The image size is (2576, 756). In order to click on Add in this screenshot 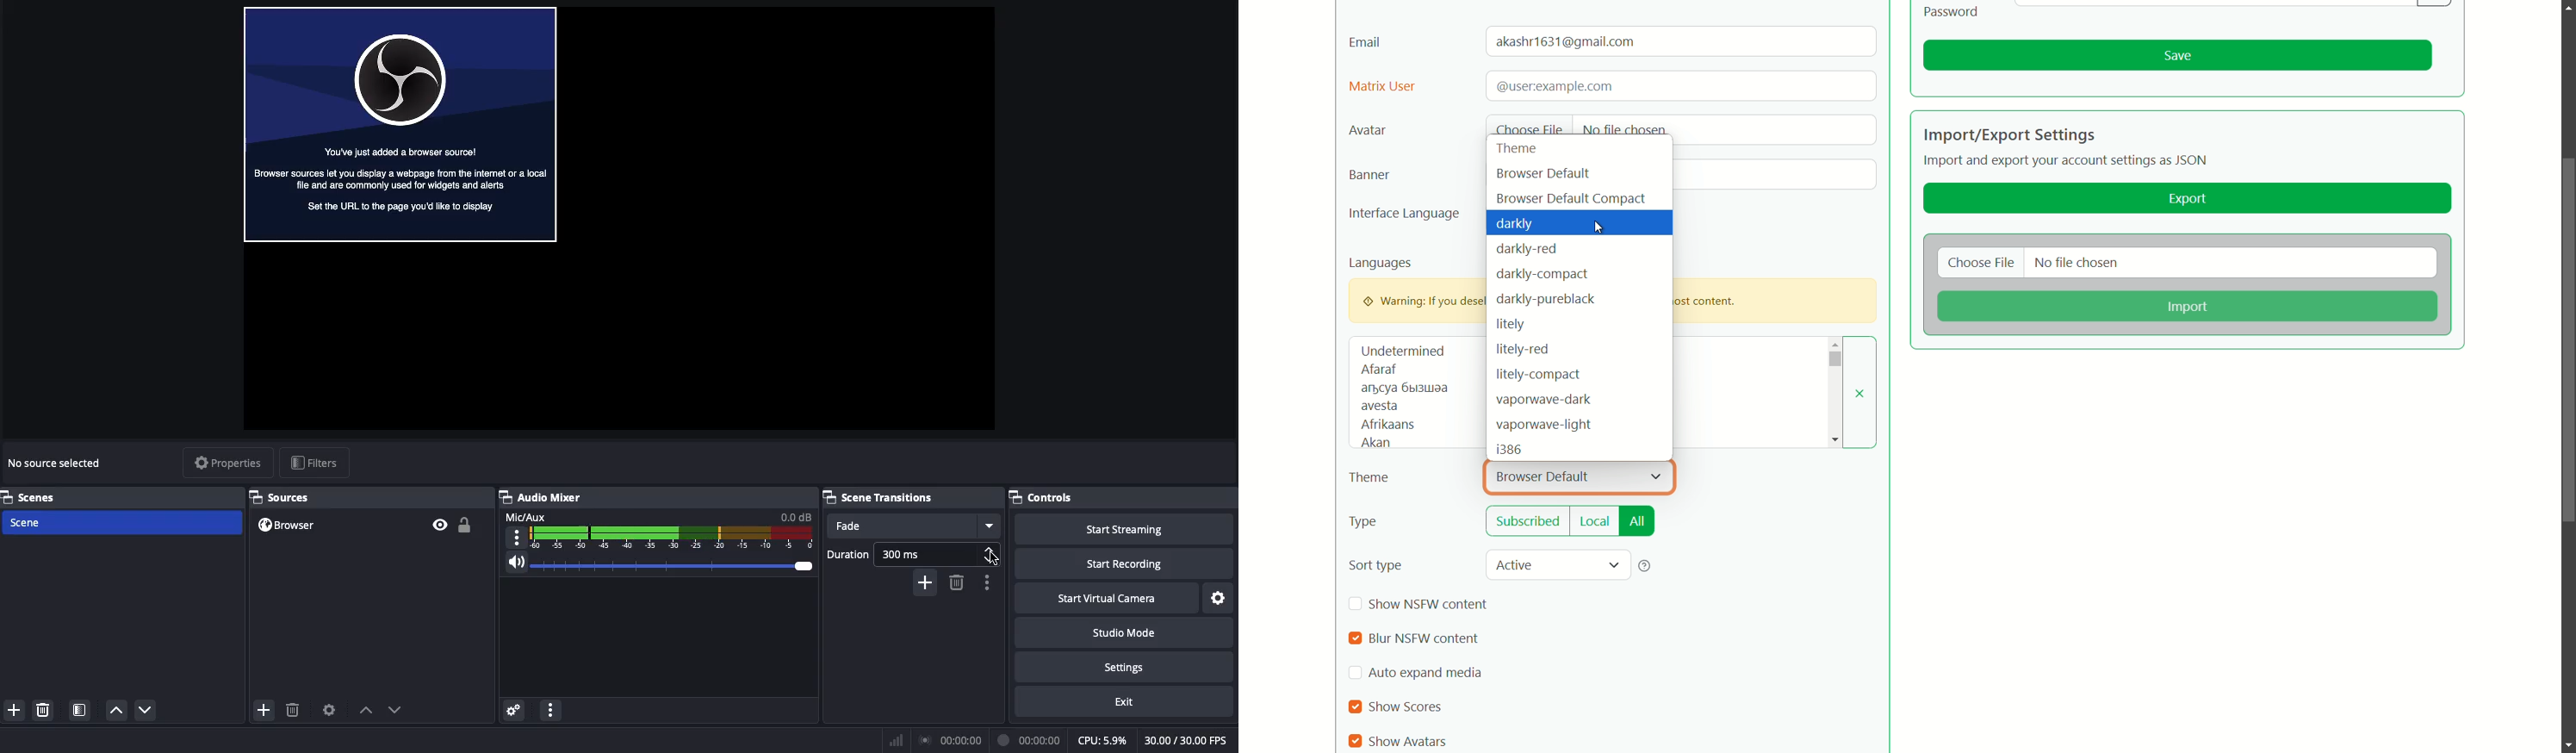, I will do `click(16, 711)`.